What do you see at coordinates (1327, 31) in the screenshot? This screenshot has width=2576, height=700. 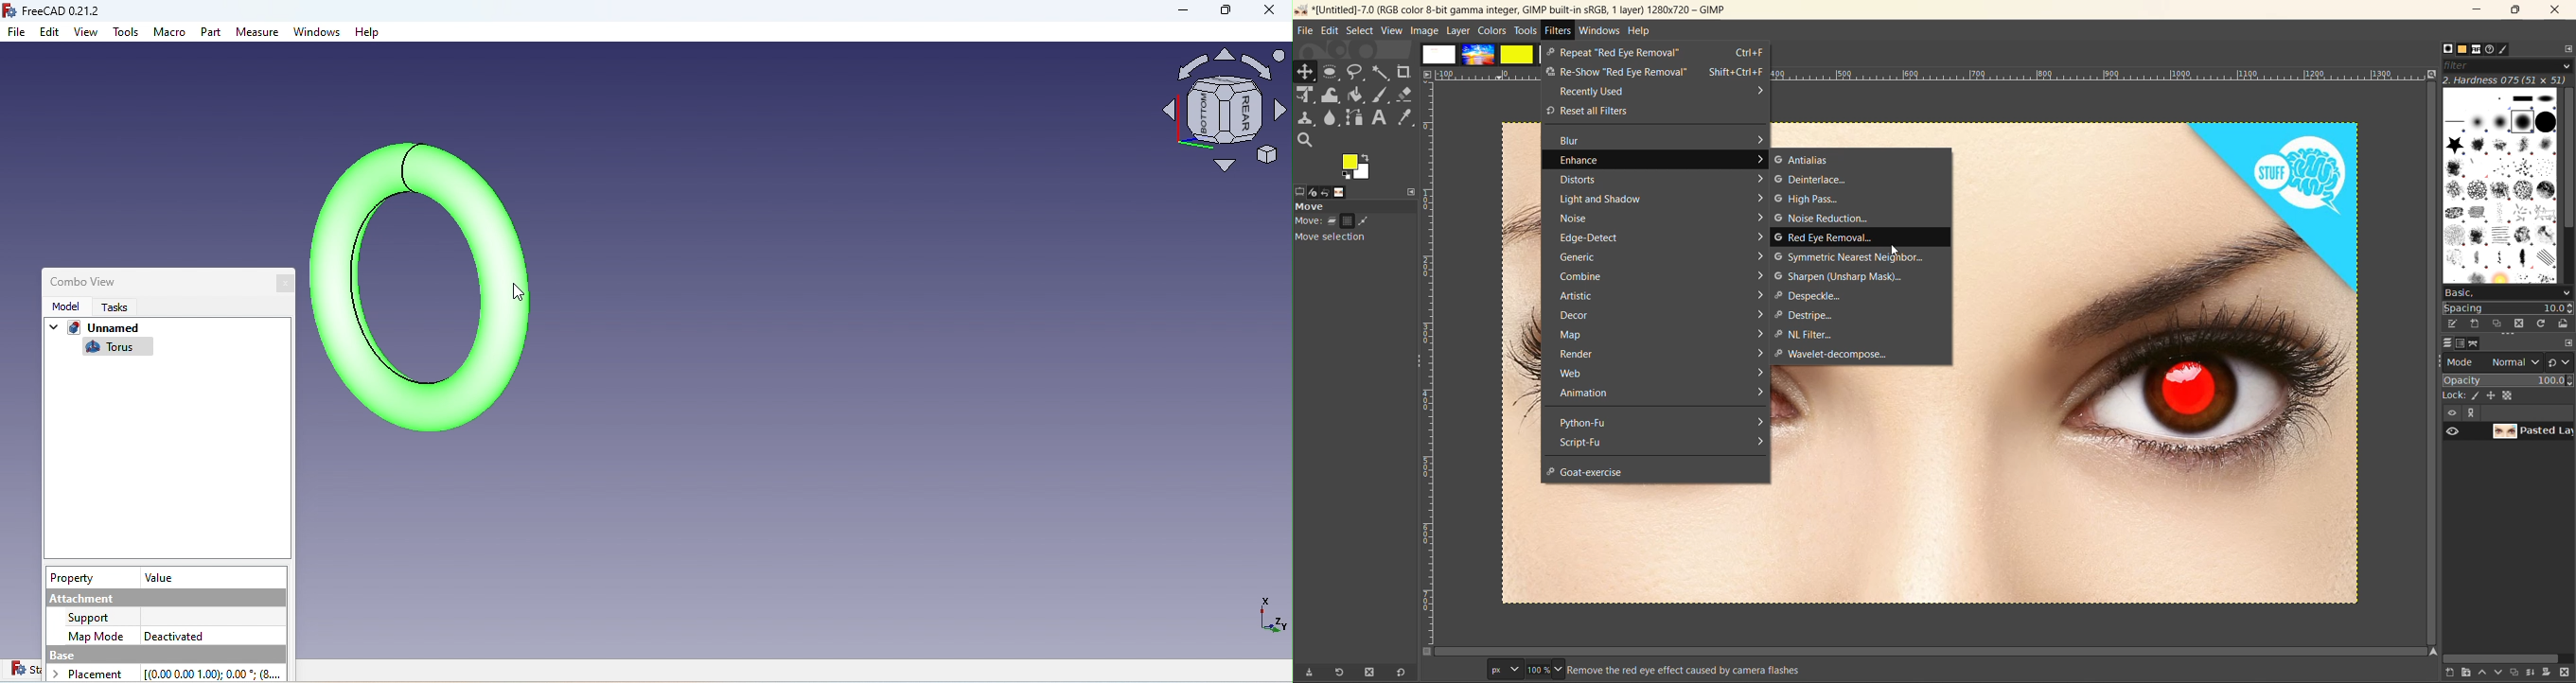 I see `edit` at bounding box center [1327, 31].